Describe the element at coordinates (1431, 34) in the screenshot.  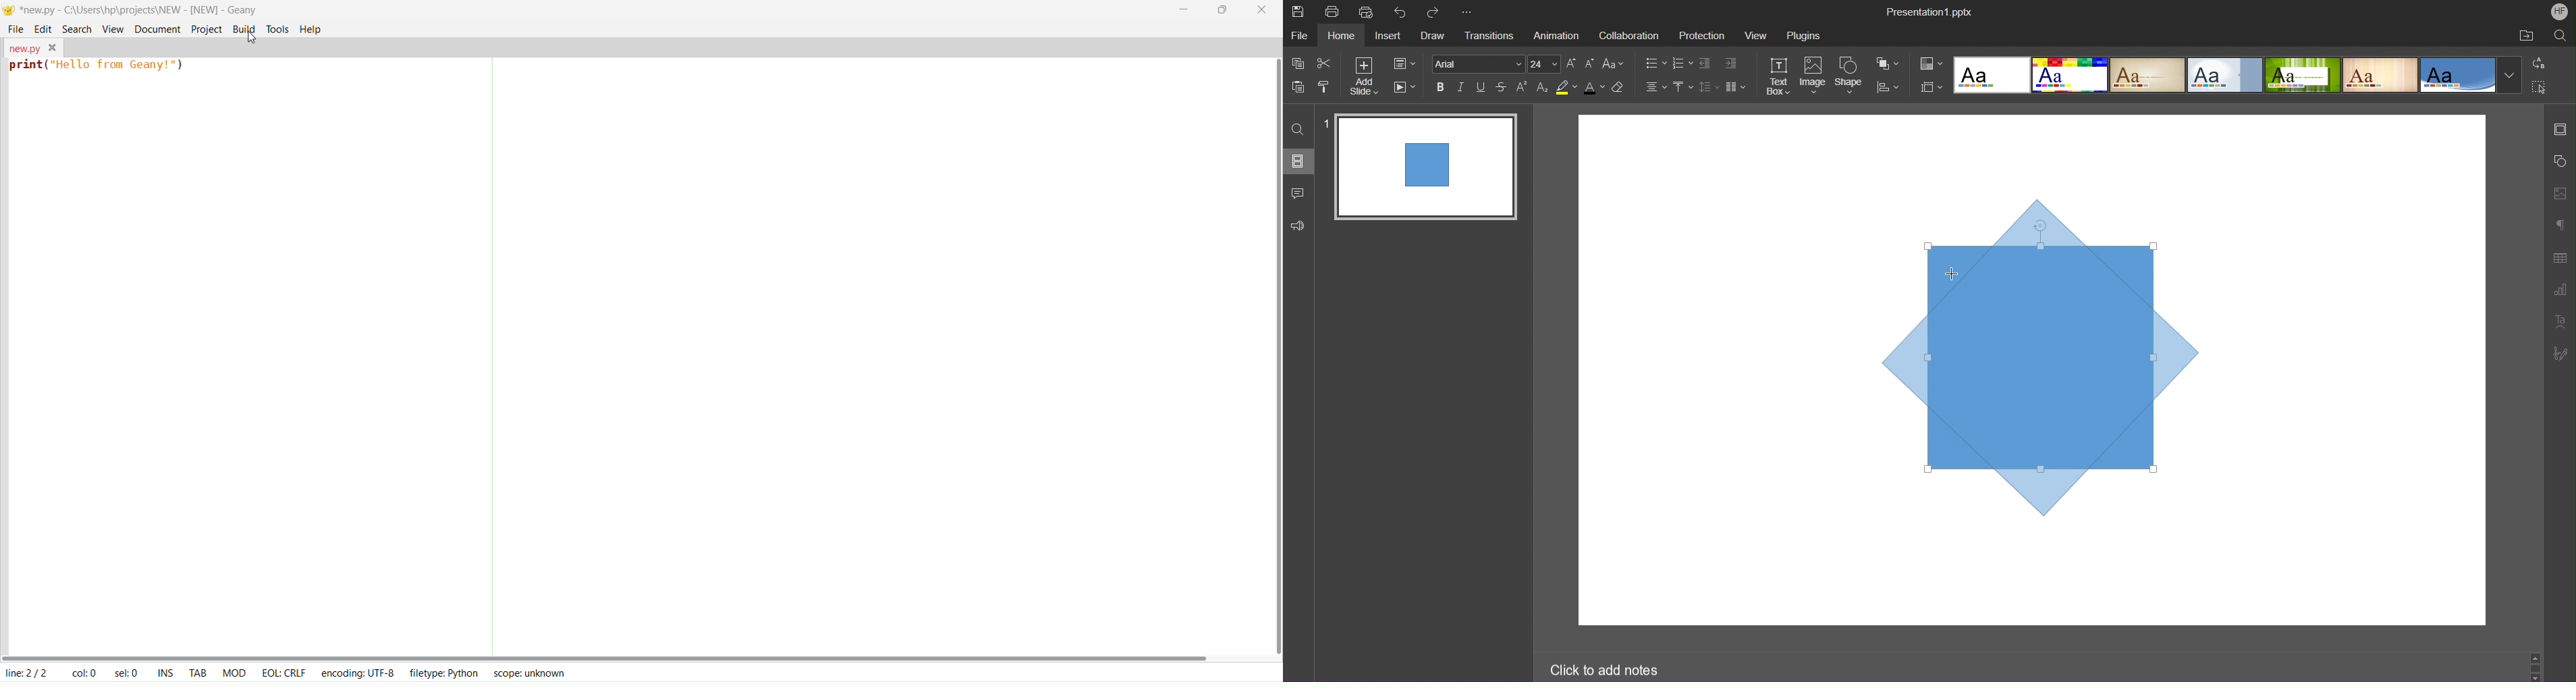
I see `Draw` at that location.